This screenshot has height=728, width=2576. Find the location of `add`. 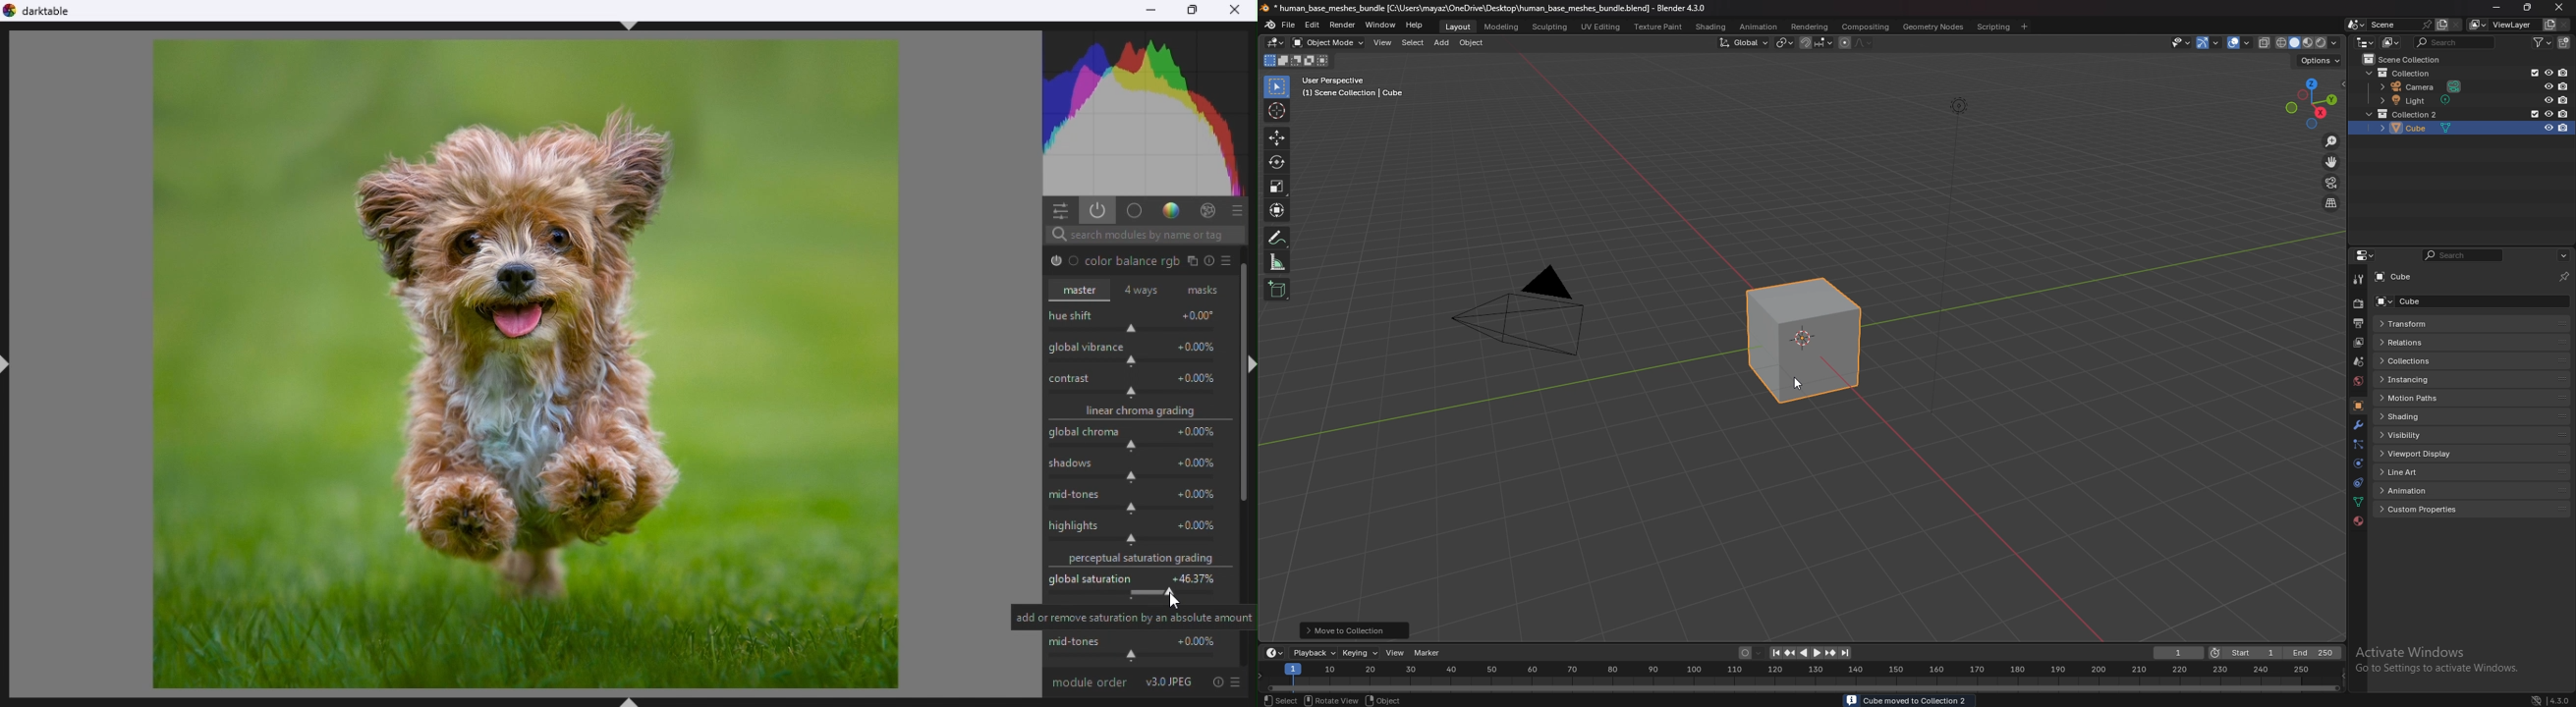

add is located at coordinates (1442, 43).